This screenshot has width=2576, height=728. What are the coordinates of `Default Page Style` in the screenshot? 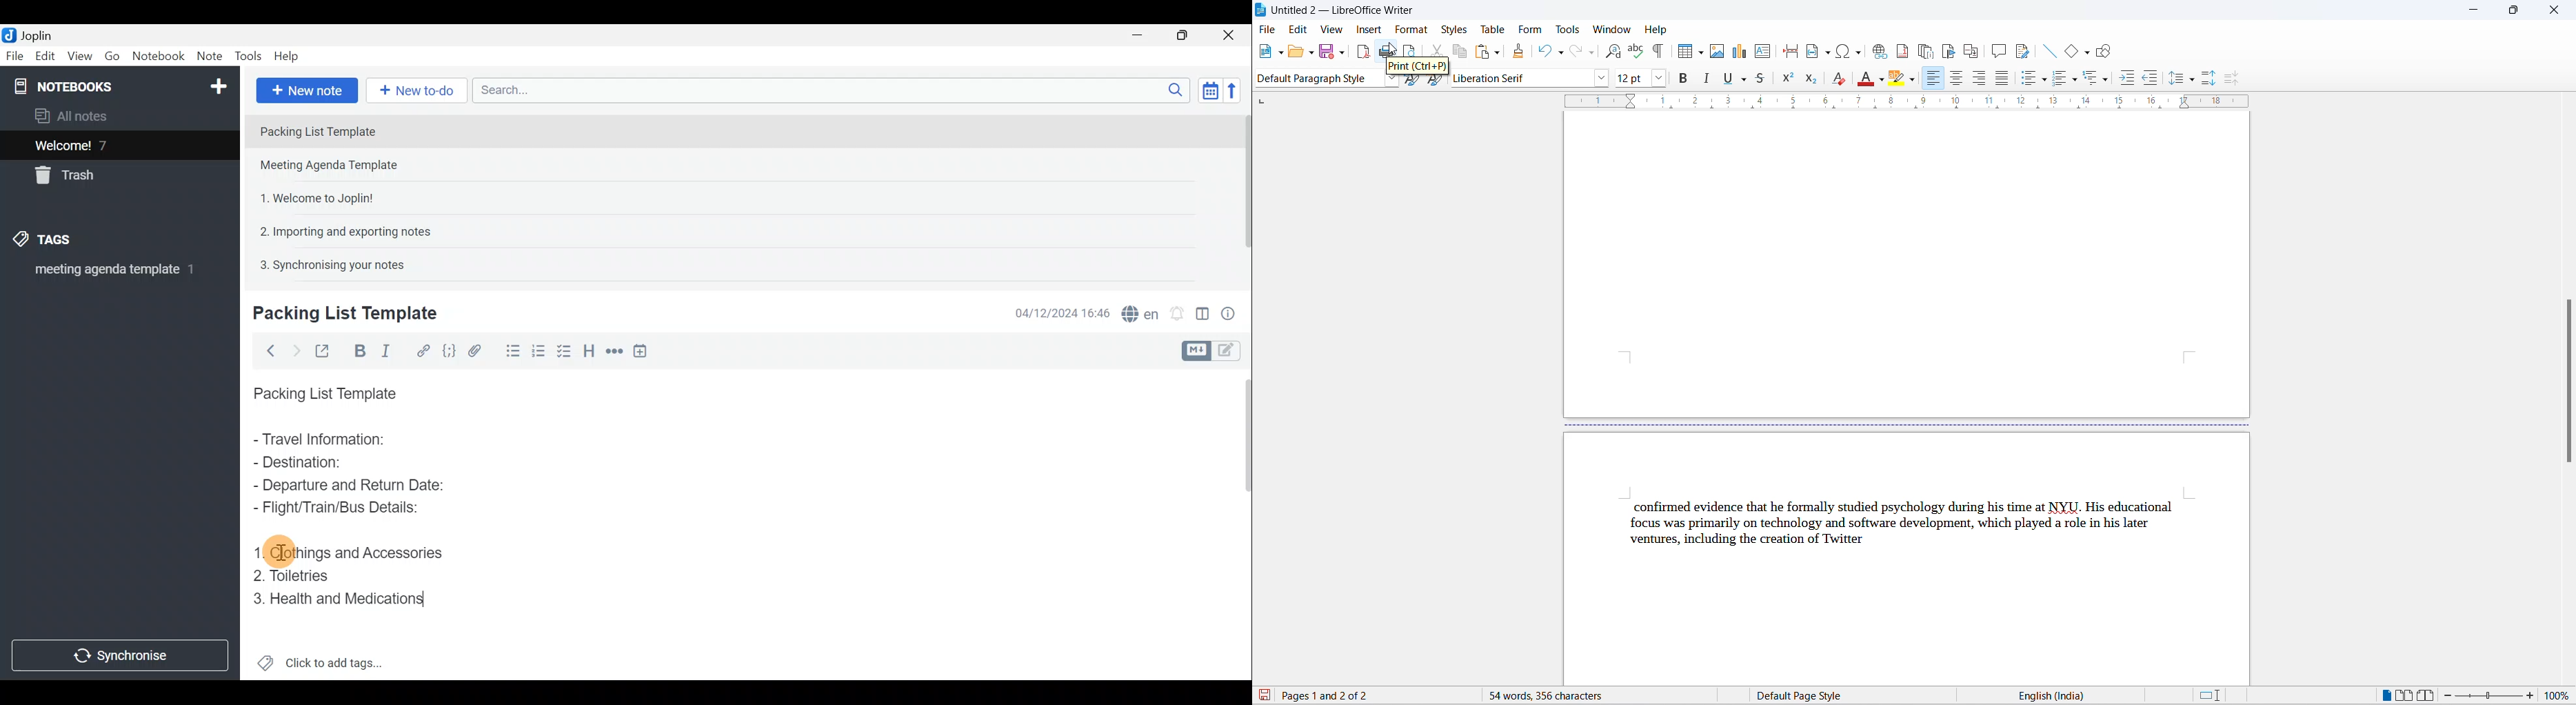 It's located at (1833, 695).